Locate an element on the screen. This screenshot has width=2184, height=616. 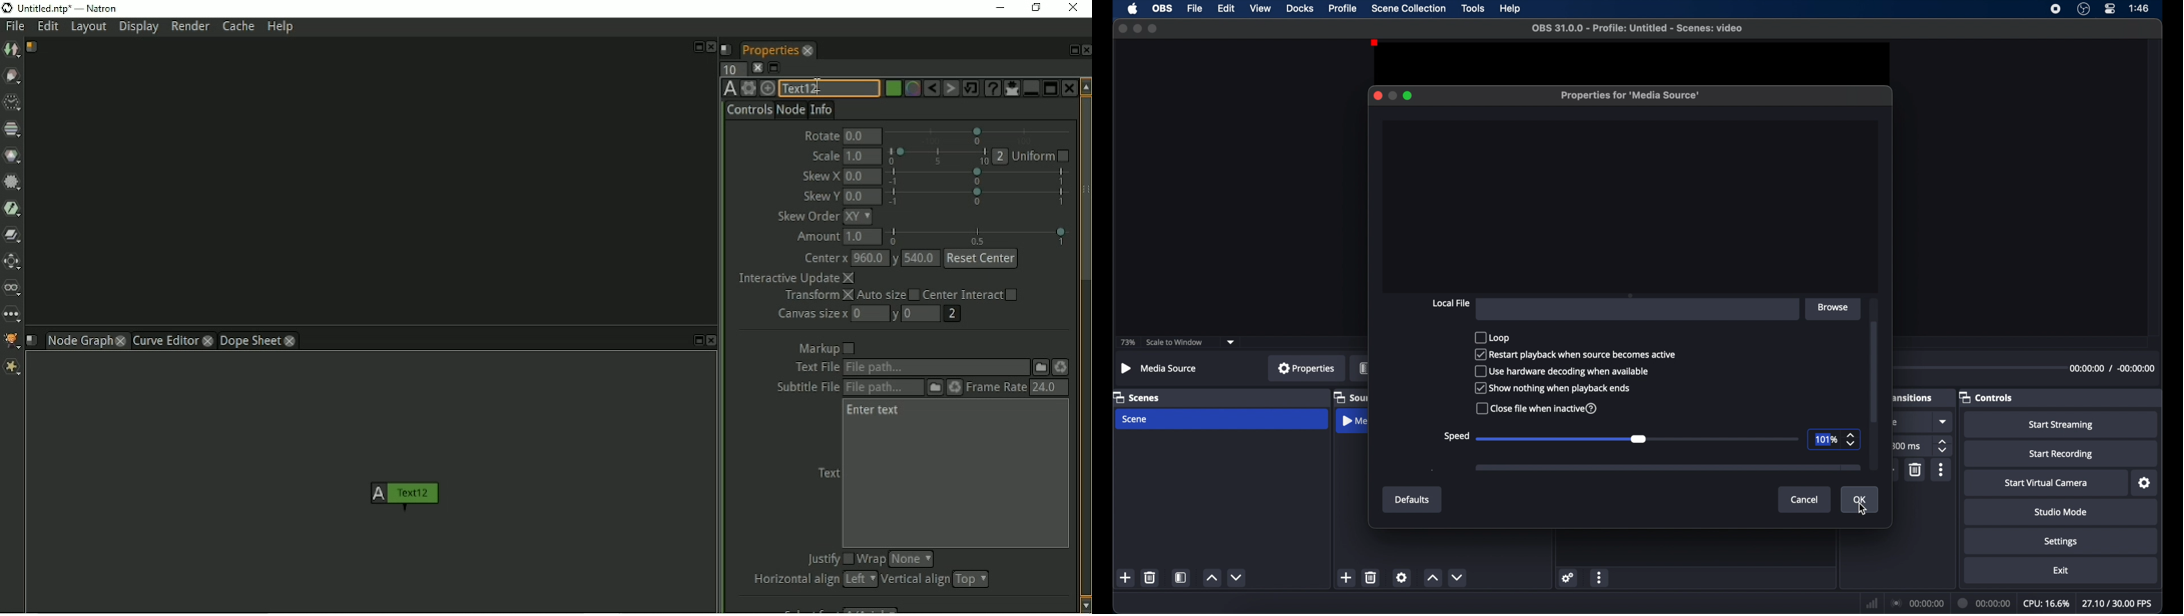
obscure label is located at coordinates (1364, 368).